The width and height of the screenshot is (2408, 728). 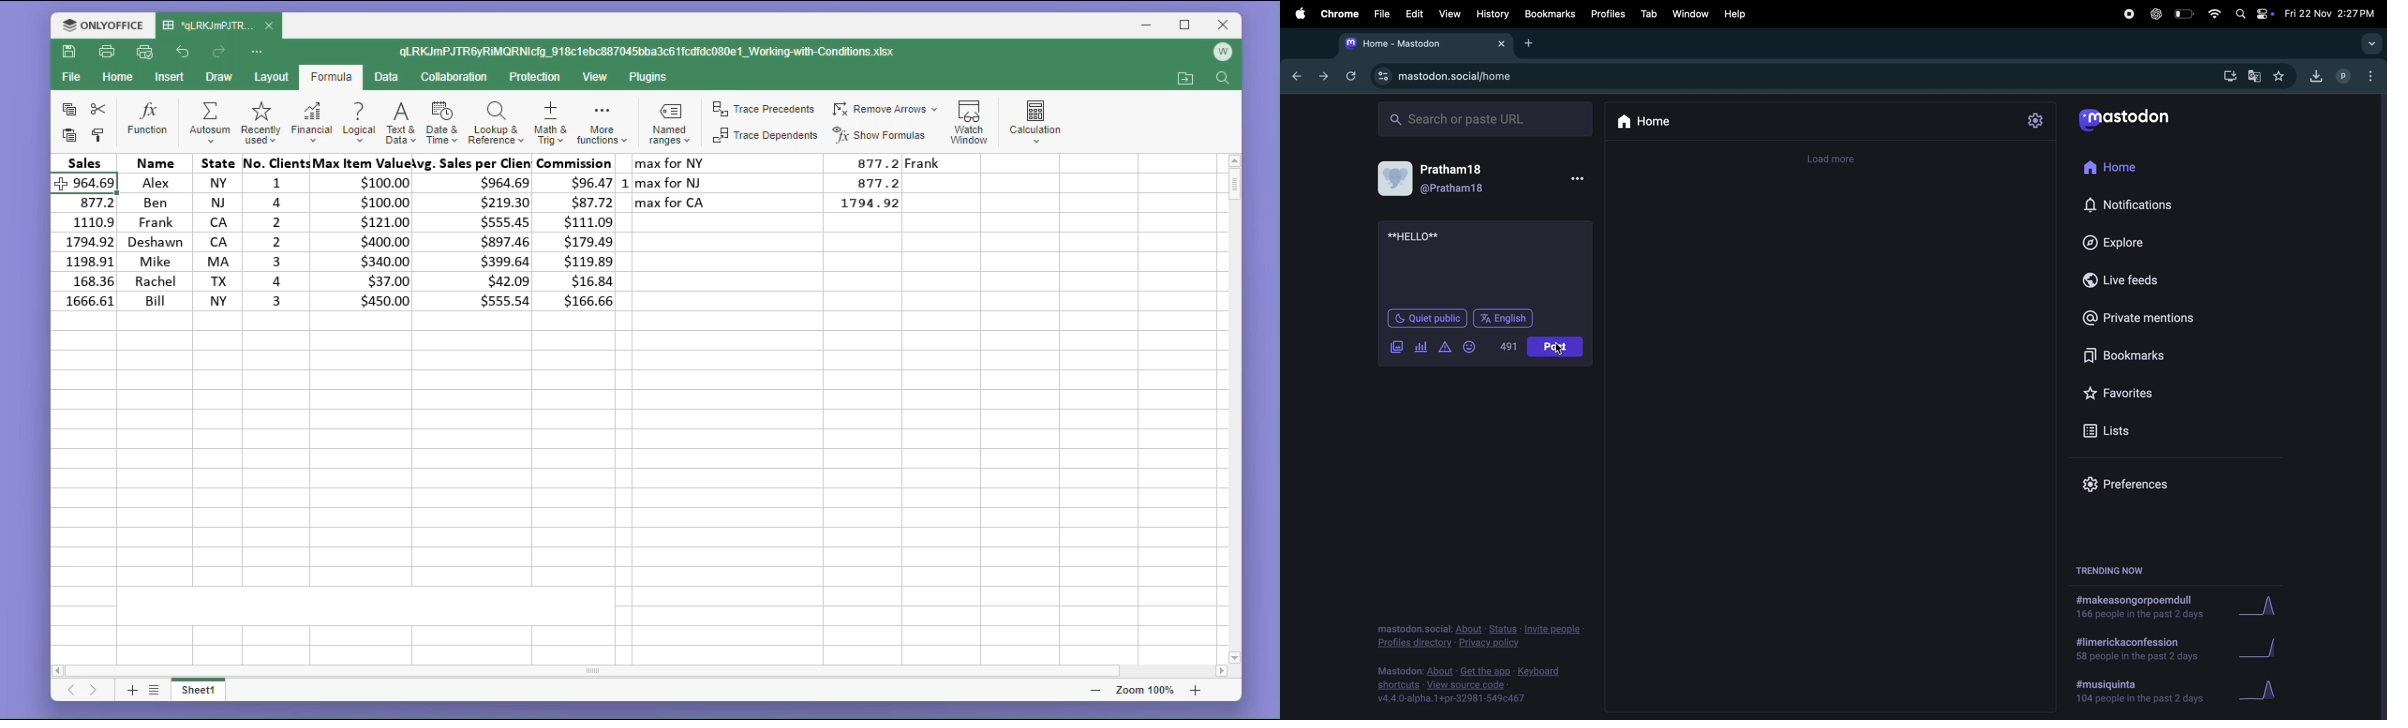 I want to click on window, so click(x=1691, y=12).